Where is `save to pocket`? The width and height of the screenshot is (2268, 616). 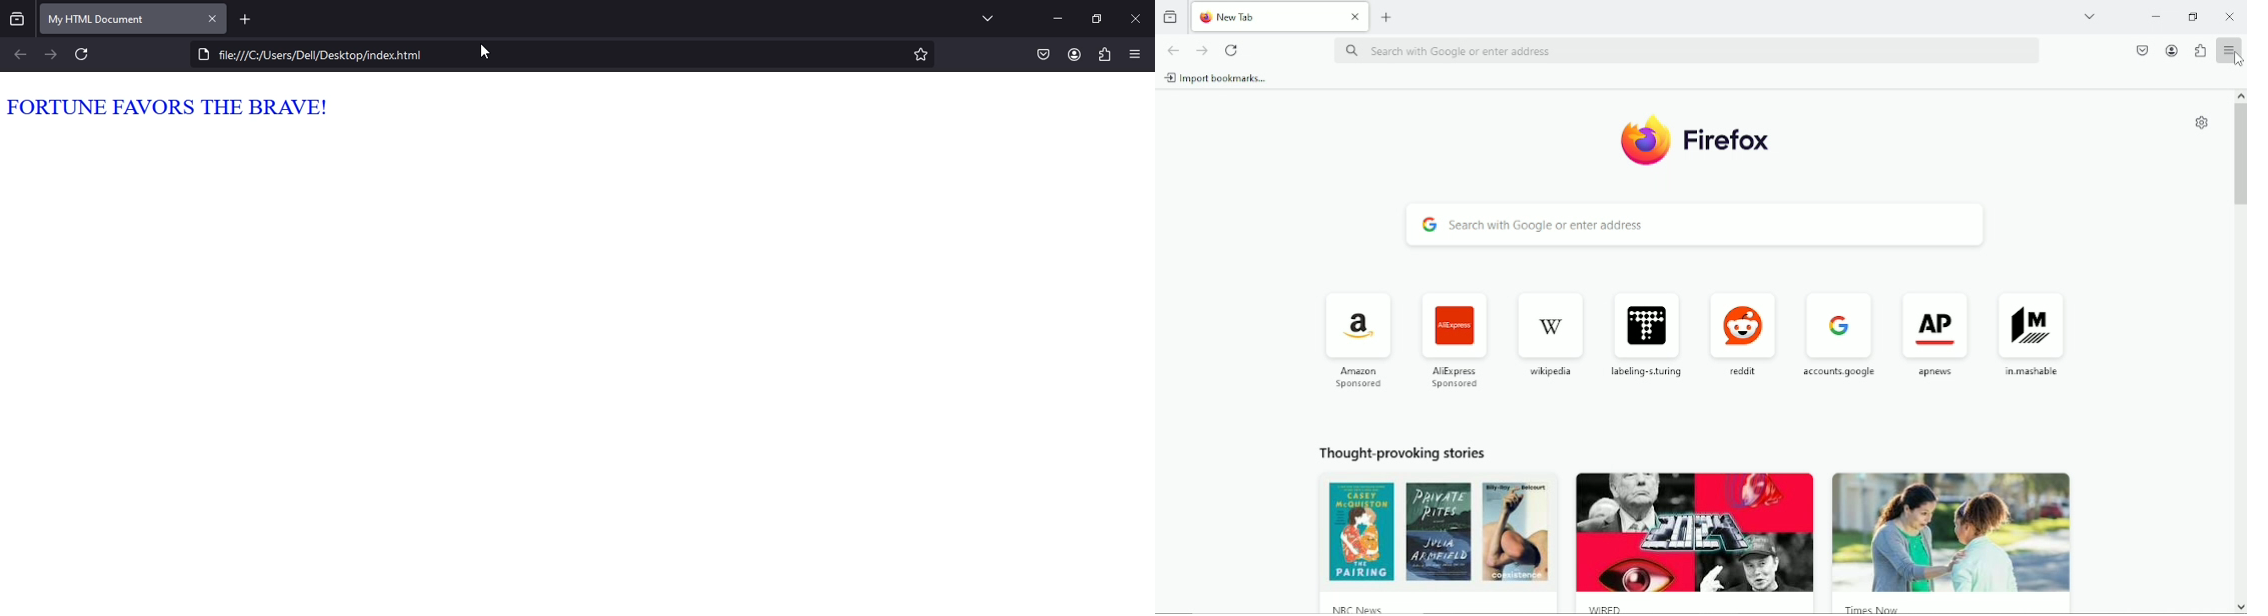 save to pocket is located at coordinates (2141, 50).